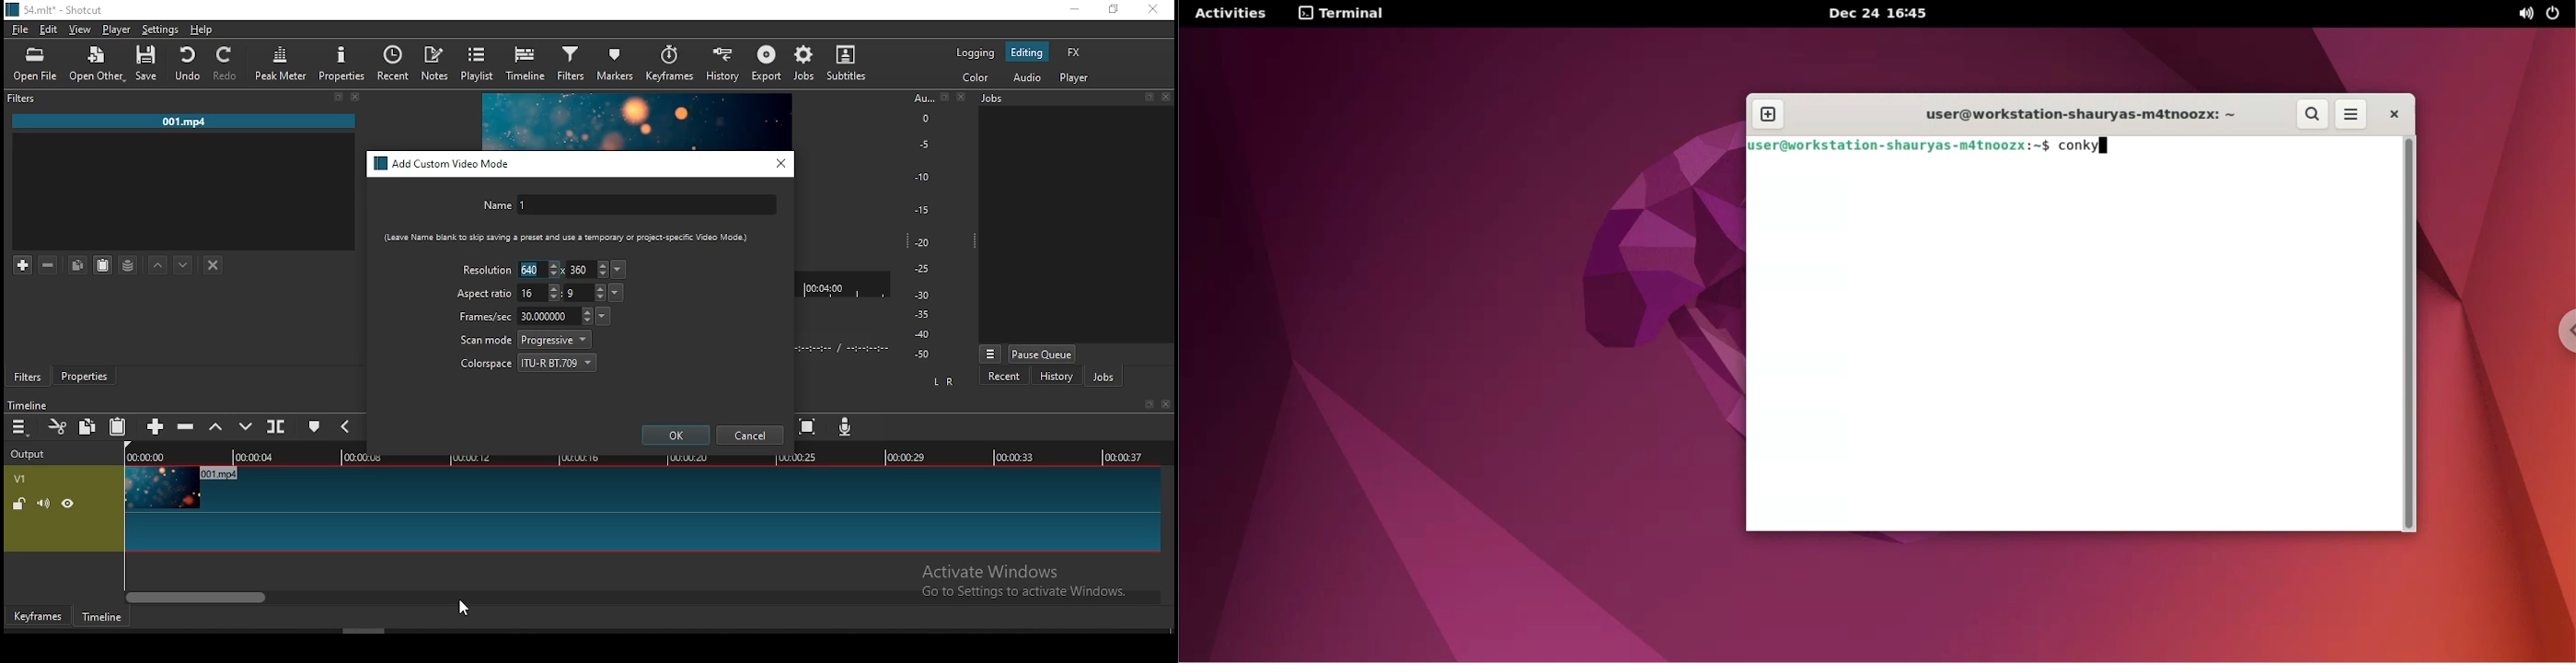 The height and width of the screenshot is (672, 2576). Describe the element at coordinates (687, 456) in the screenshot. I see `00:00:20` at that location.